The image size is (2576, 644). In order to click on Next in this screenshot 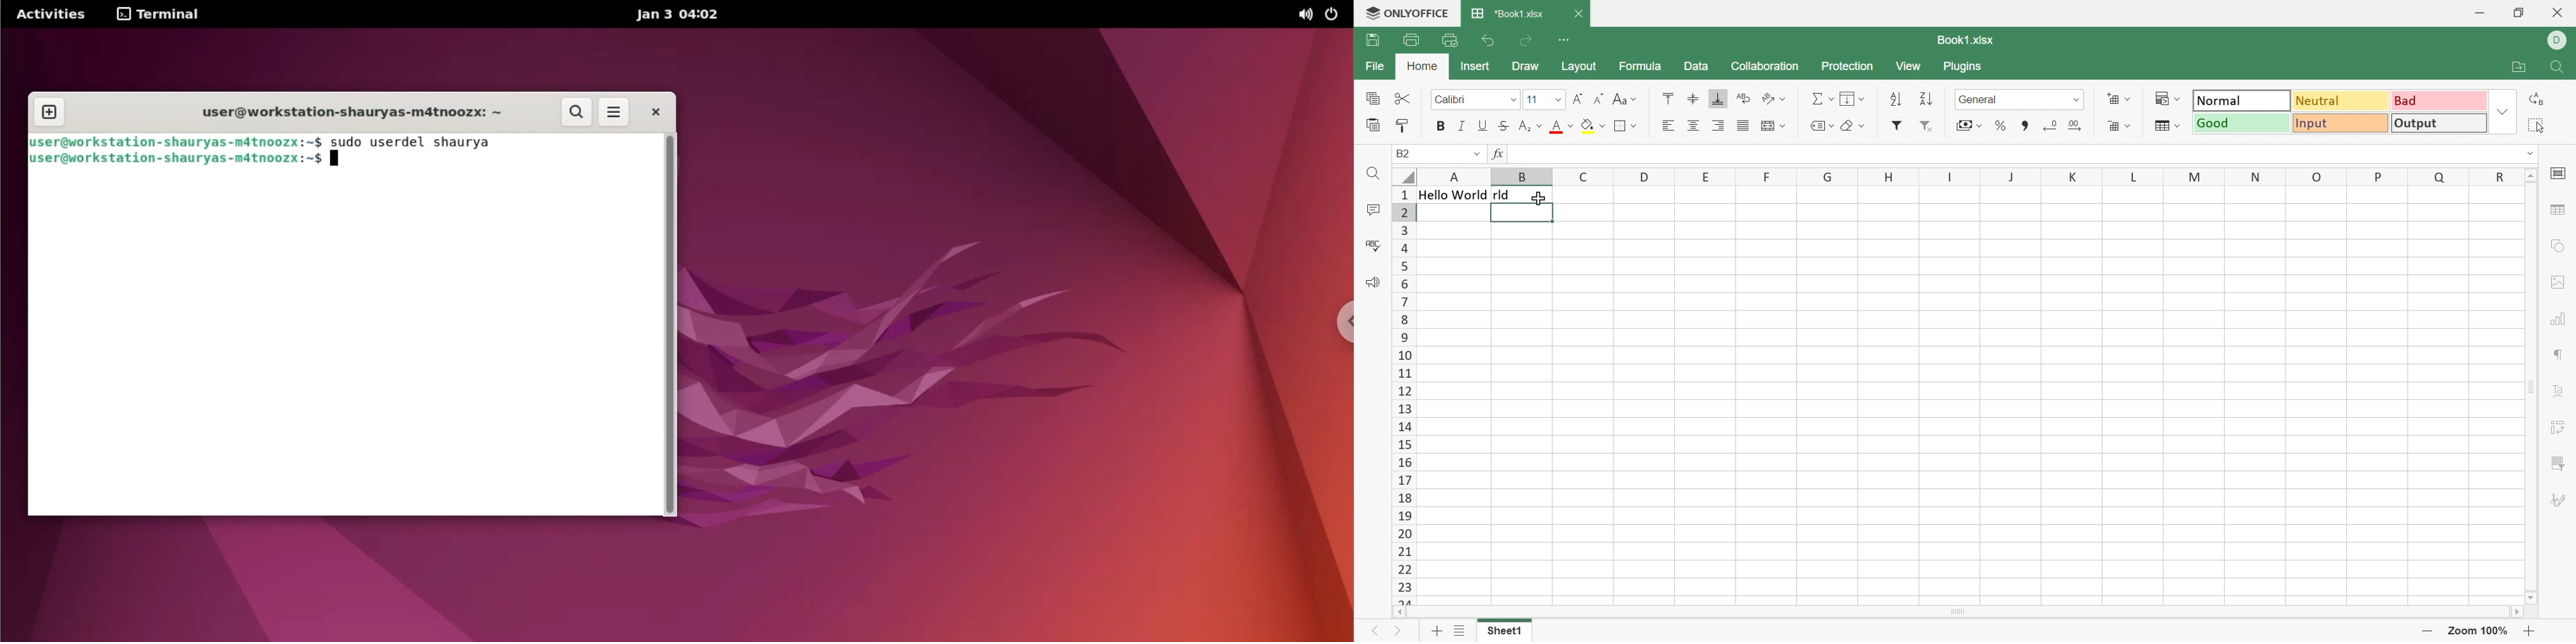, I will do `click(1399, 631)`.